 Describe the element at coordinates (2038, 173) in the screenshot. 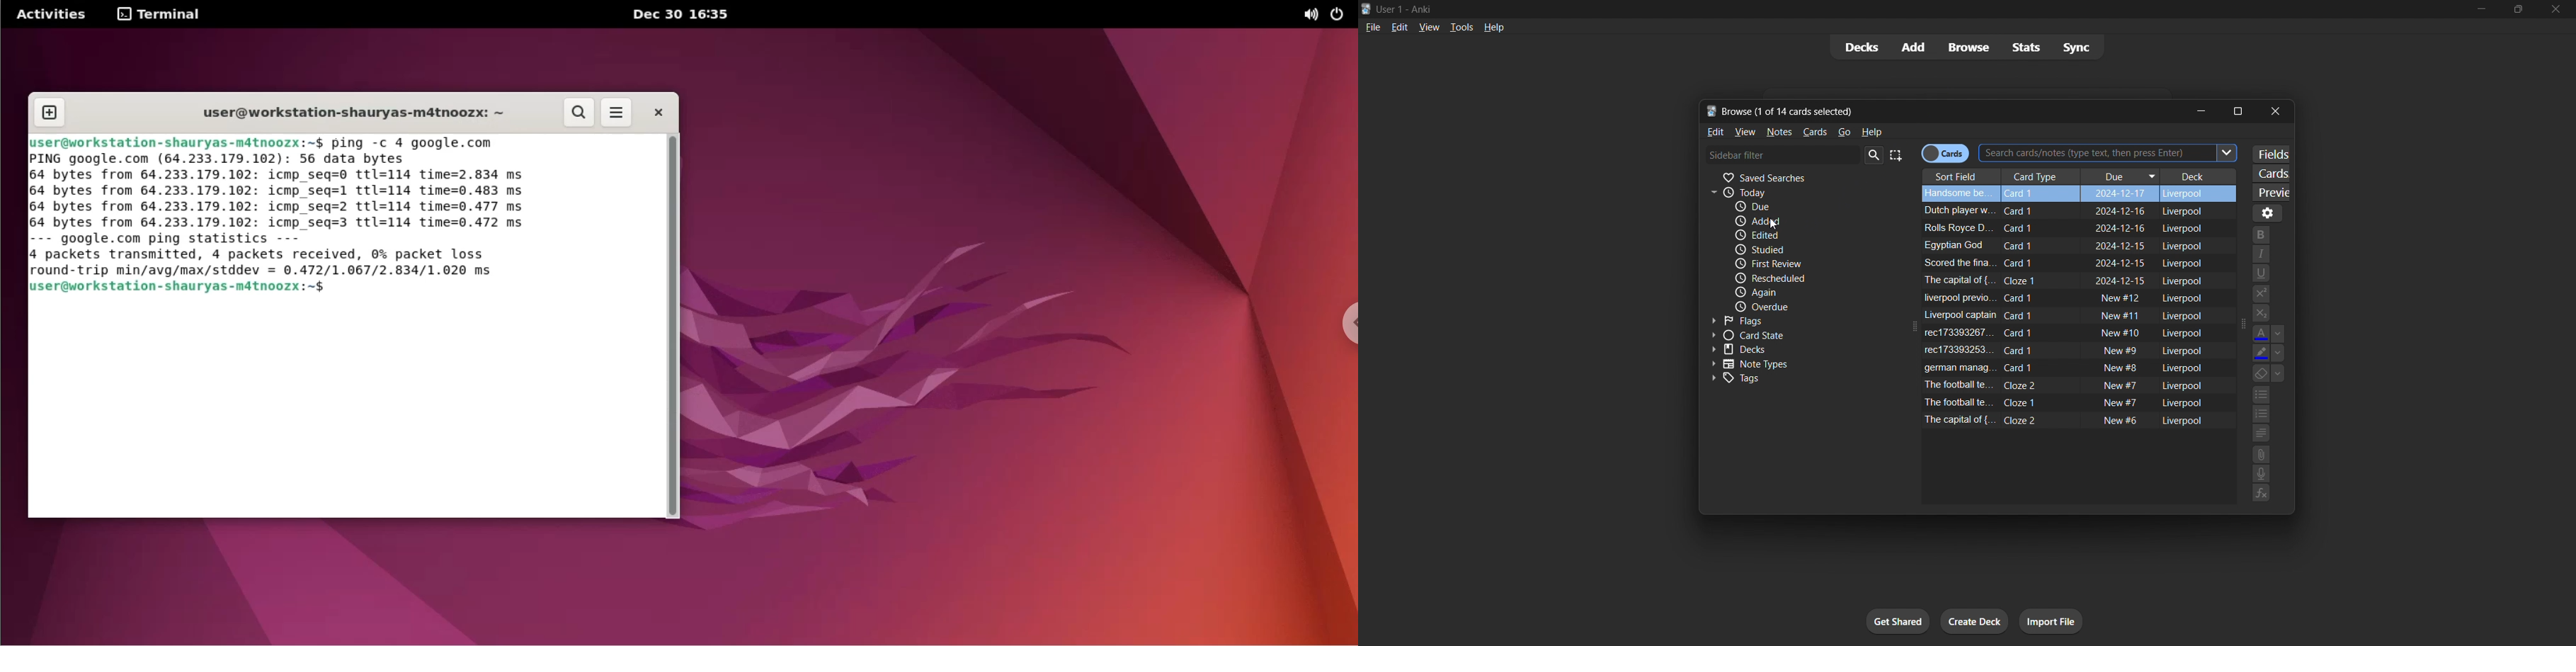

I see `card type column` at that location.